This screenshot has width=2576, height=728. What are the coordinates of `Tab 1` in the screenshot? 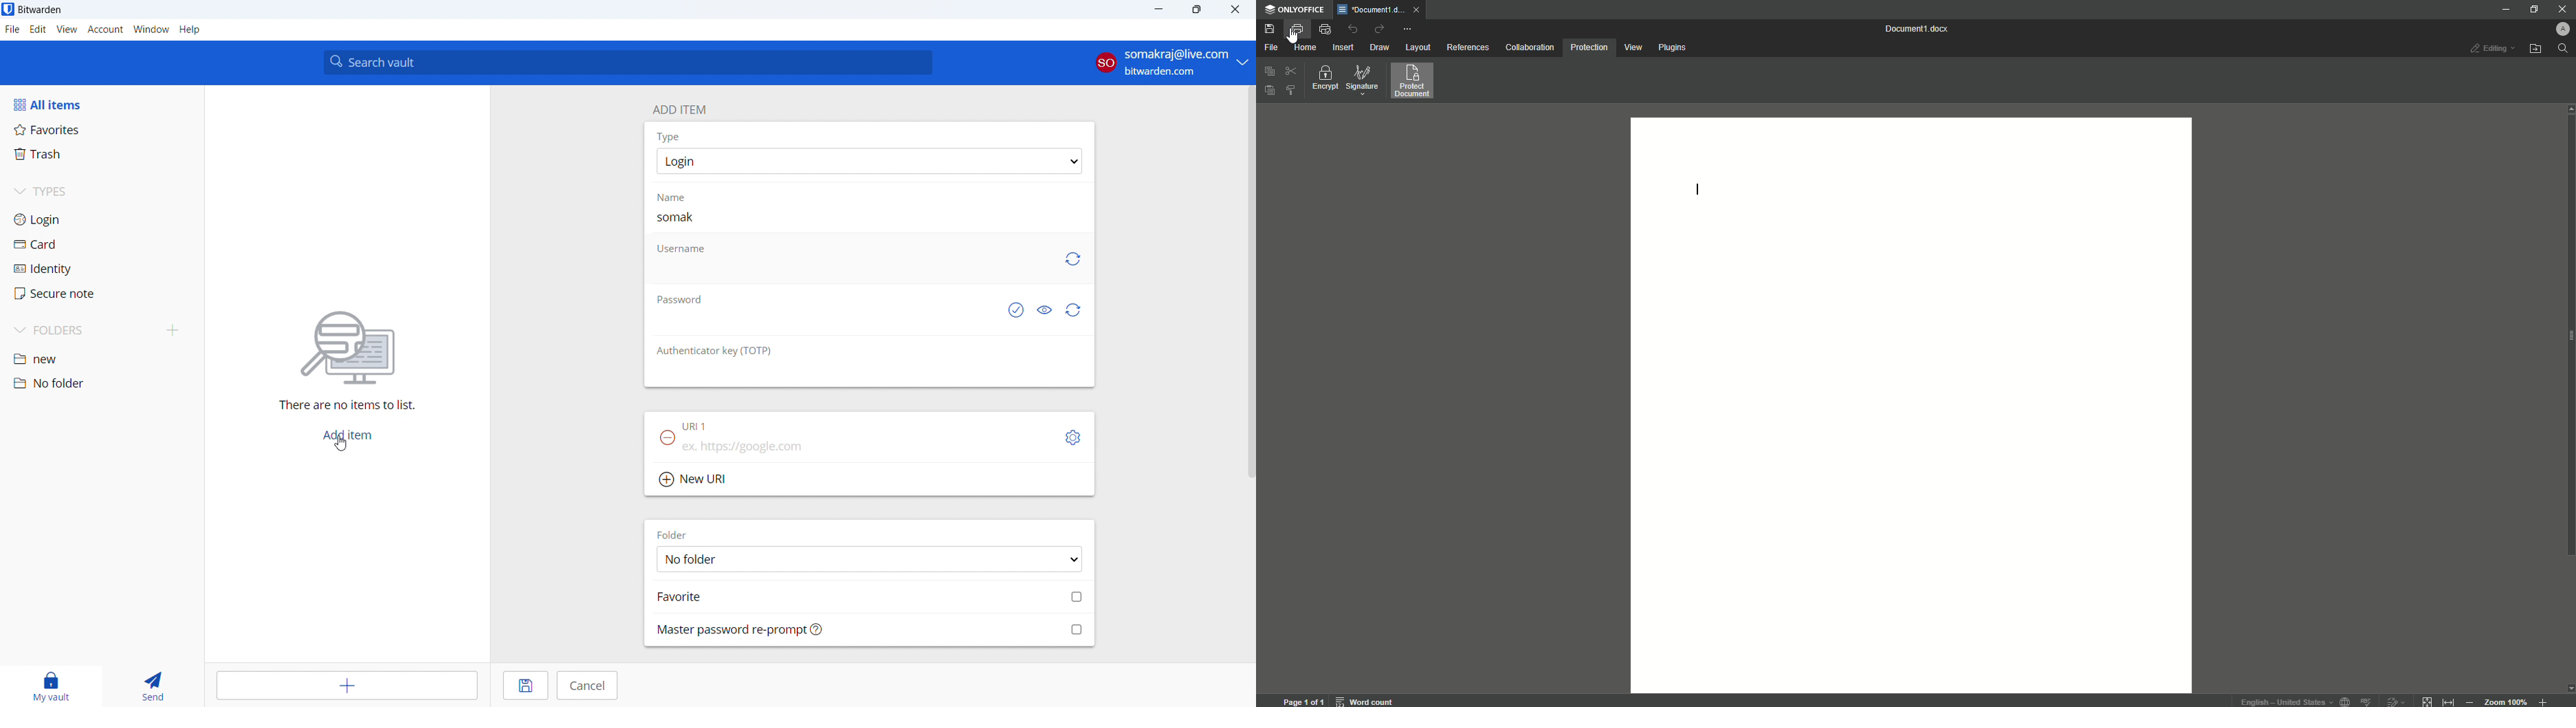 It's located at (1372, 11).